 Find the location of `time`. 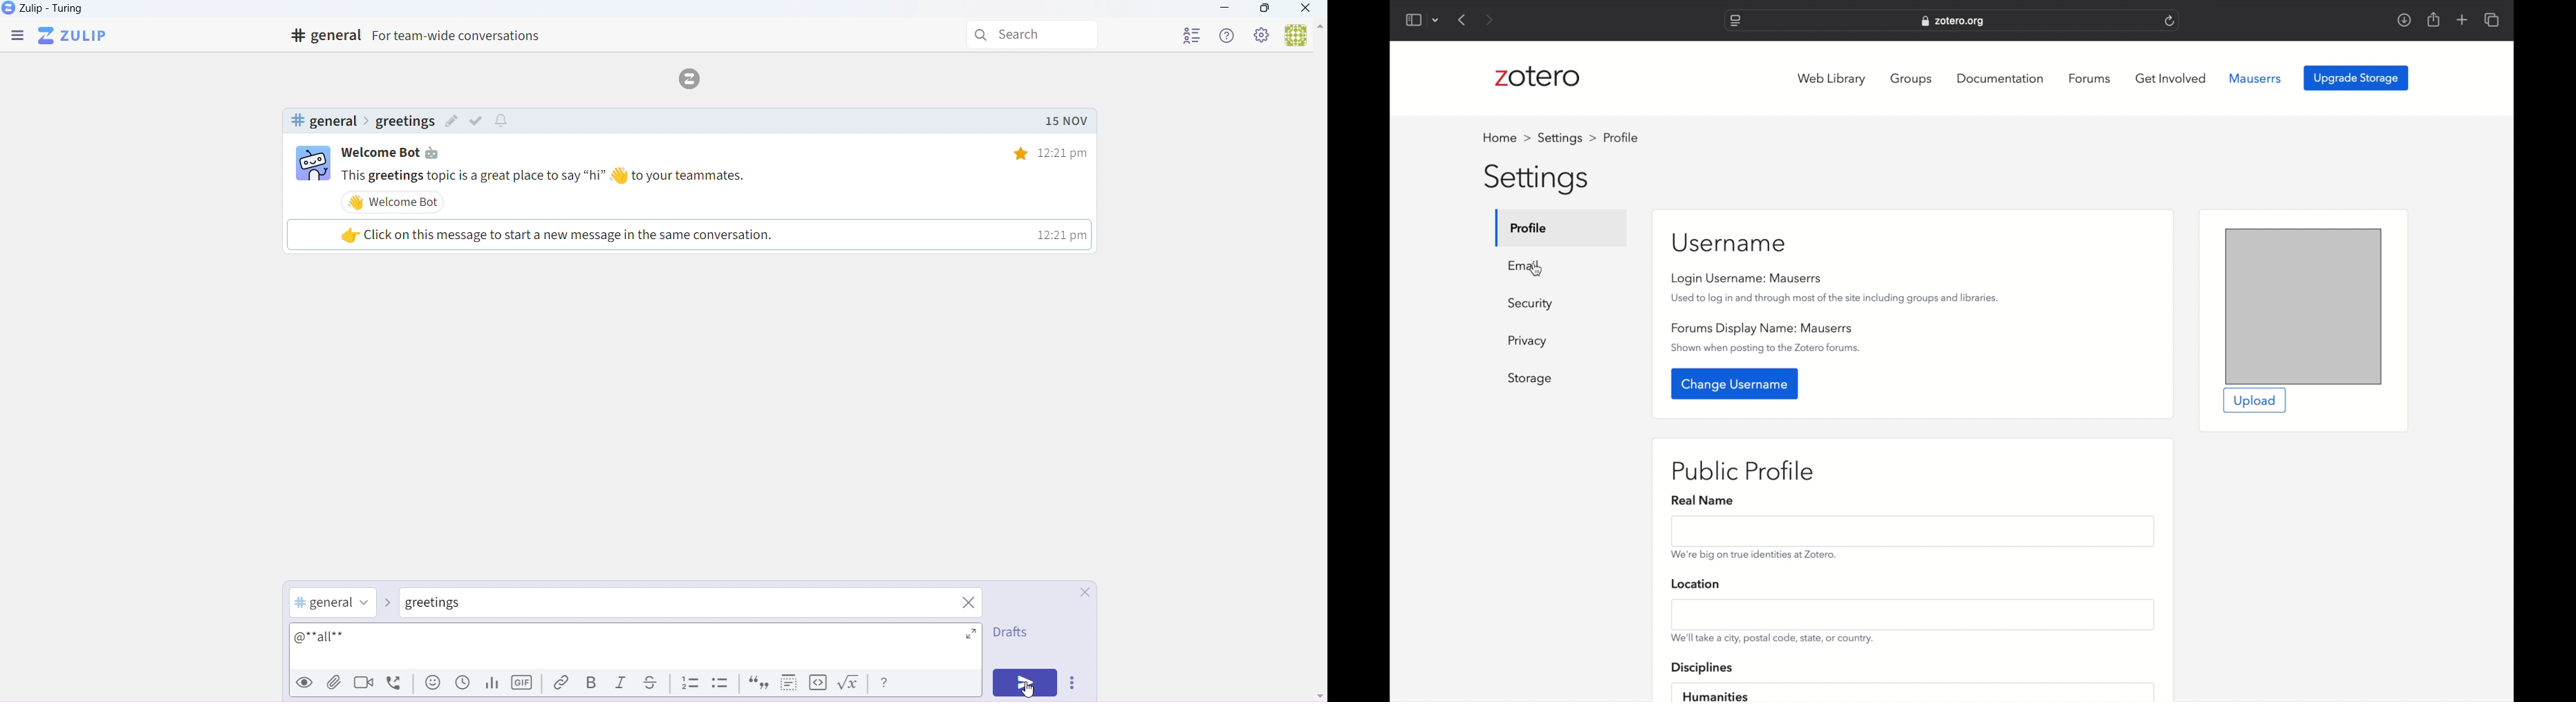

time is located at coordinates (1040, 153).